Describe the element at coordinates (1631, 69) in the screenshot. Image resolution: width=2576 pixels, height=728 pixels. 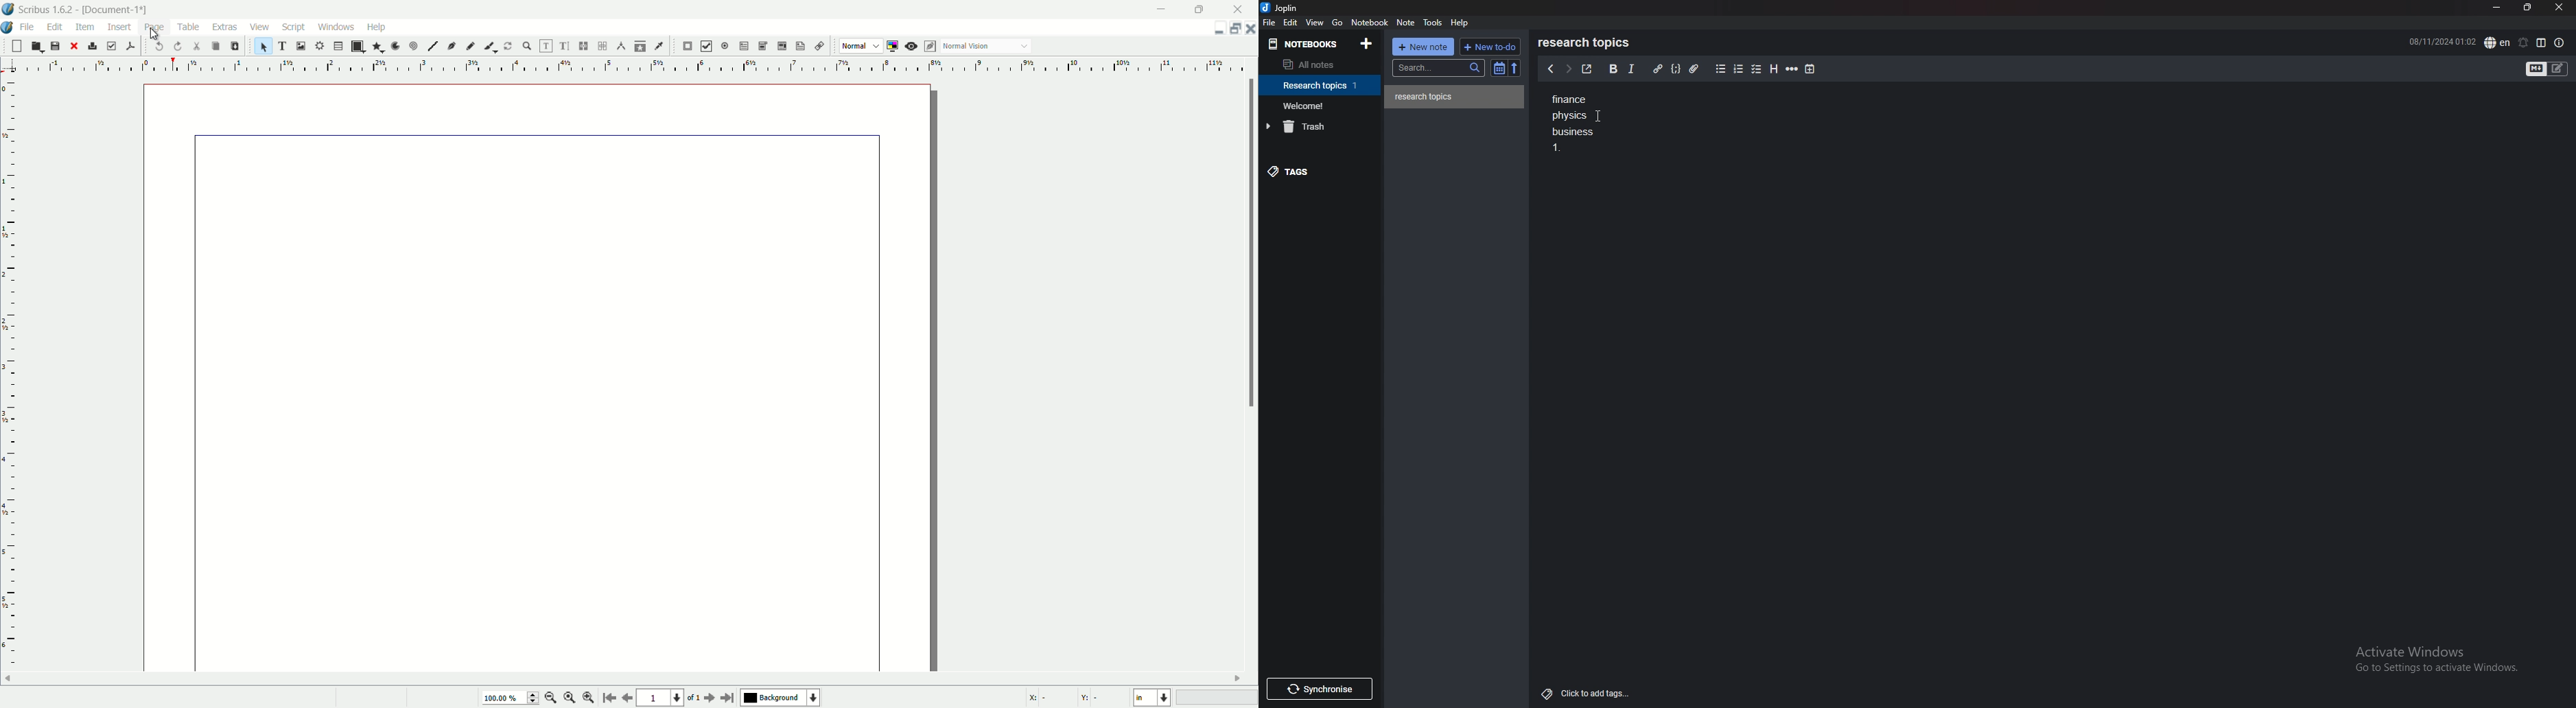
I see `italic` at that location.